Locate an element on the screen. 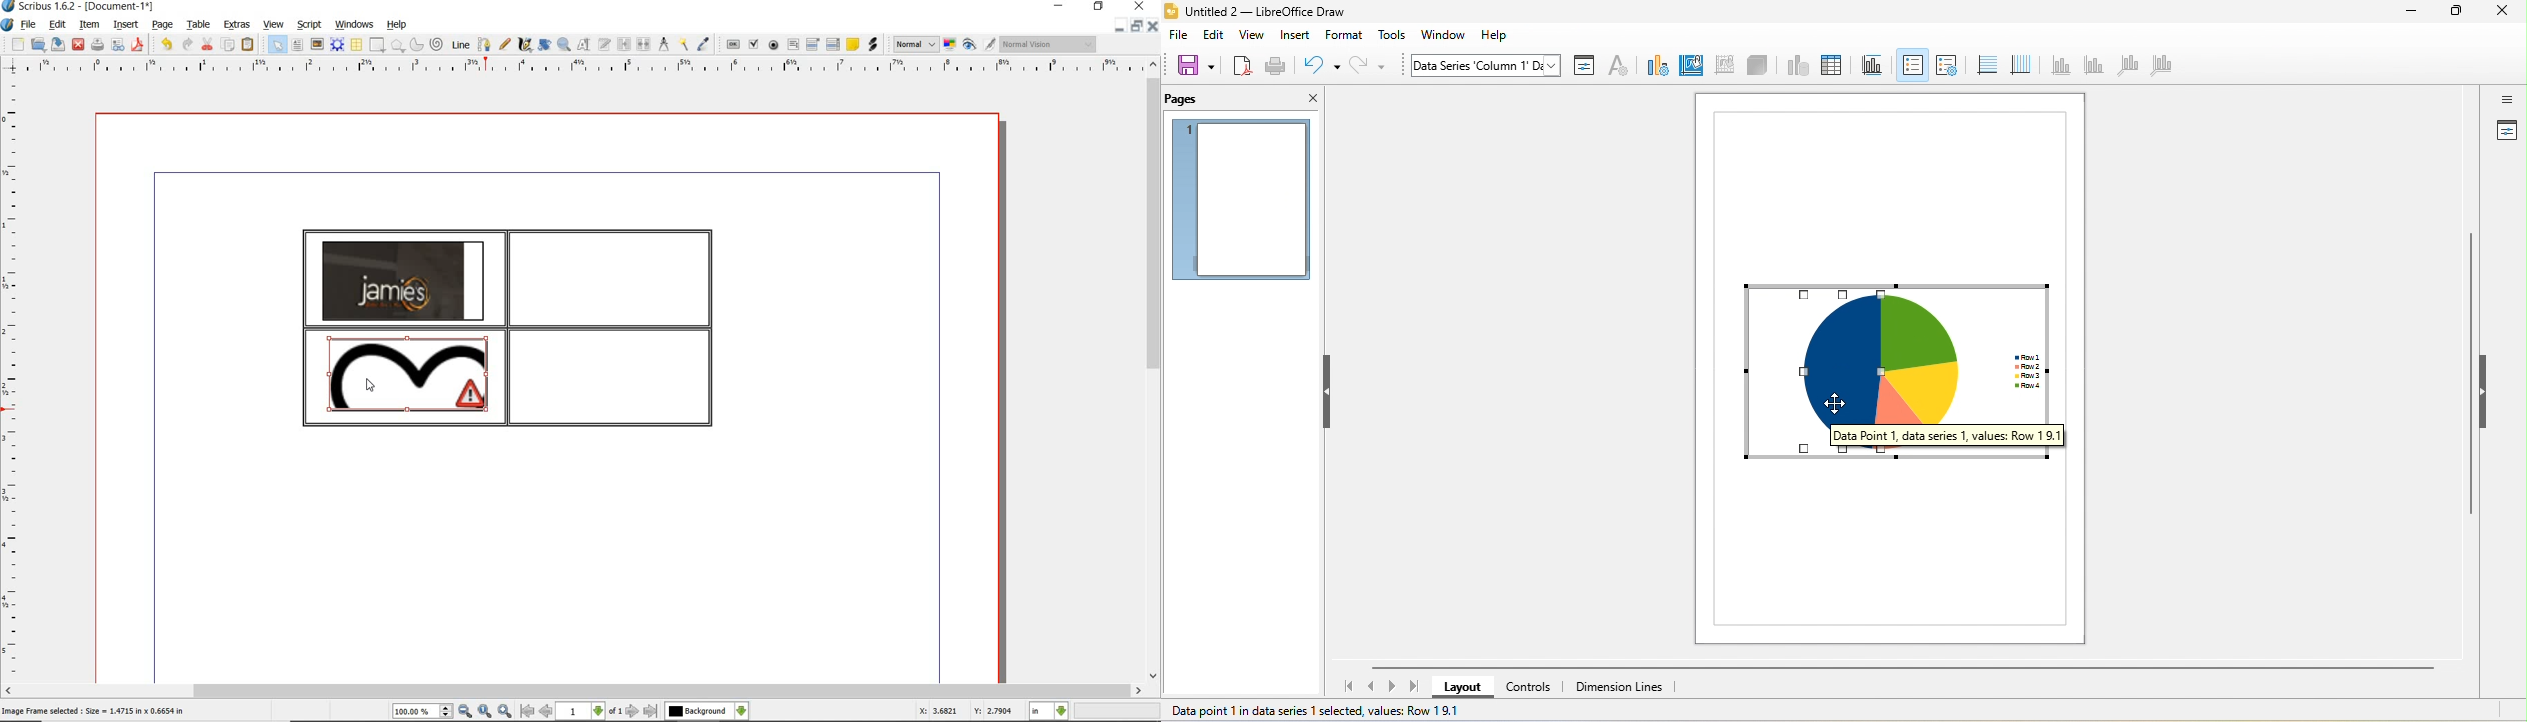  last is located at coordinates (1414, 685).